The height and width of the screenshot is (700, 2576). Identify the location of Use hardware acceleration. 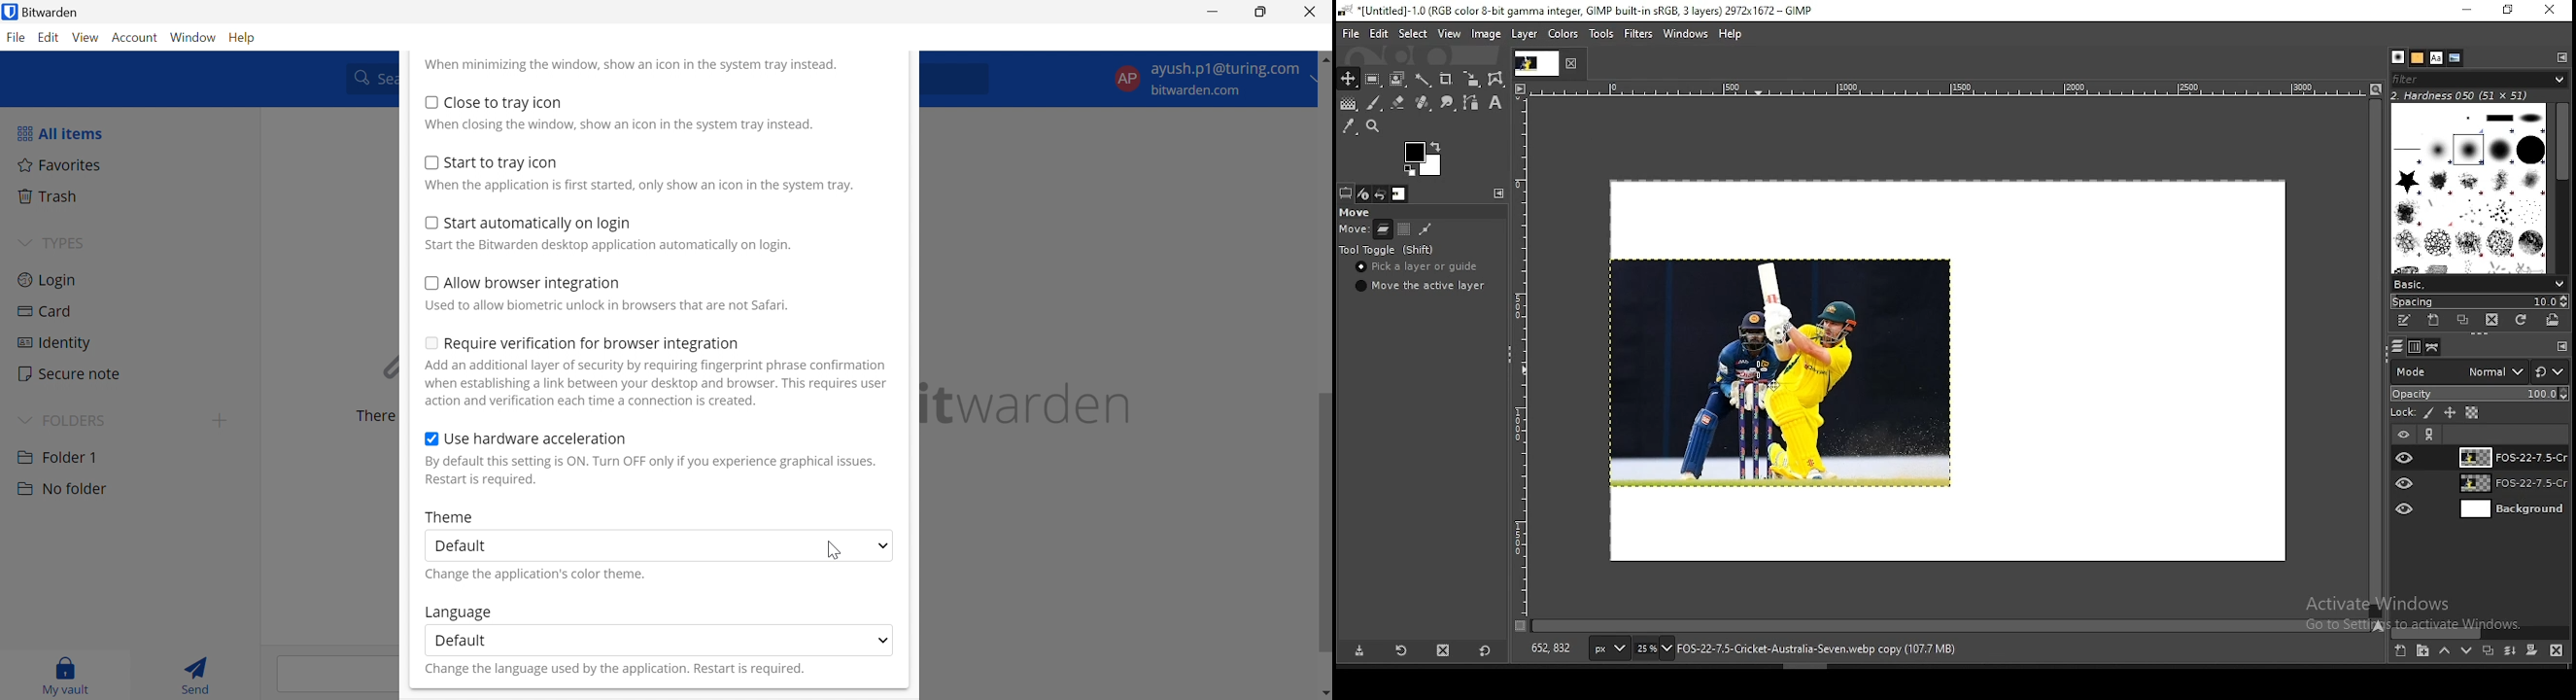
(536, 438).